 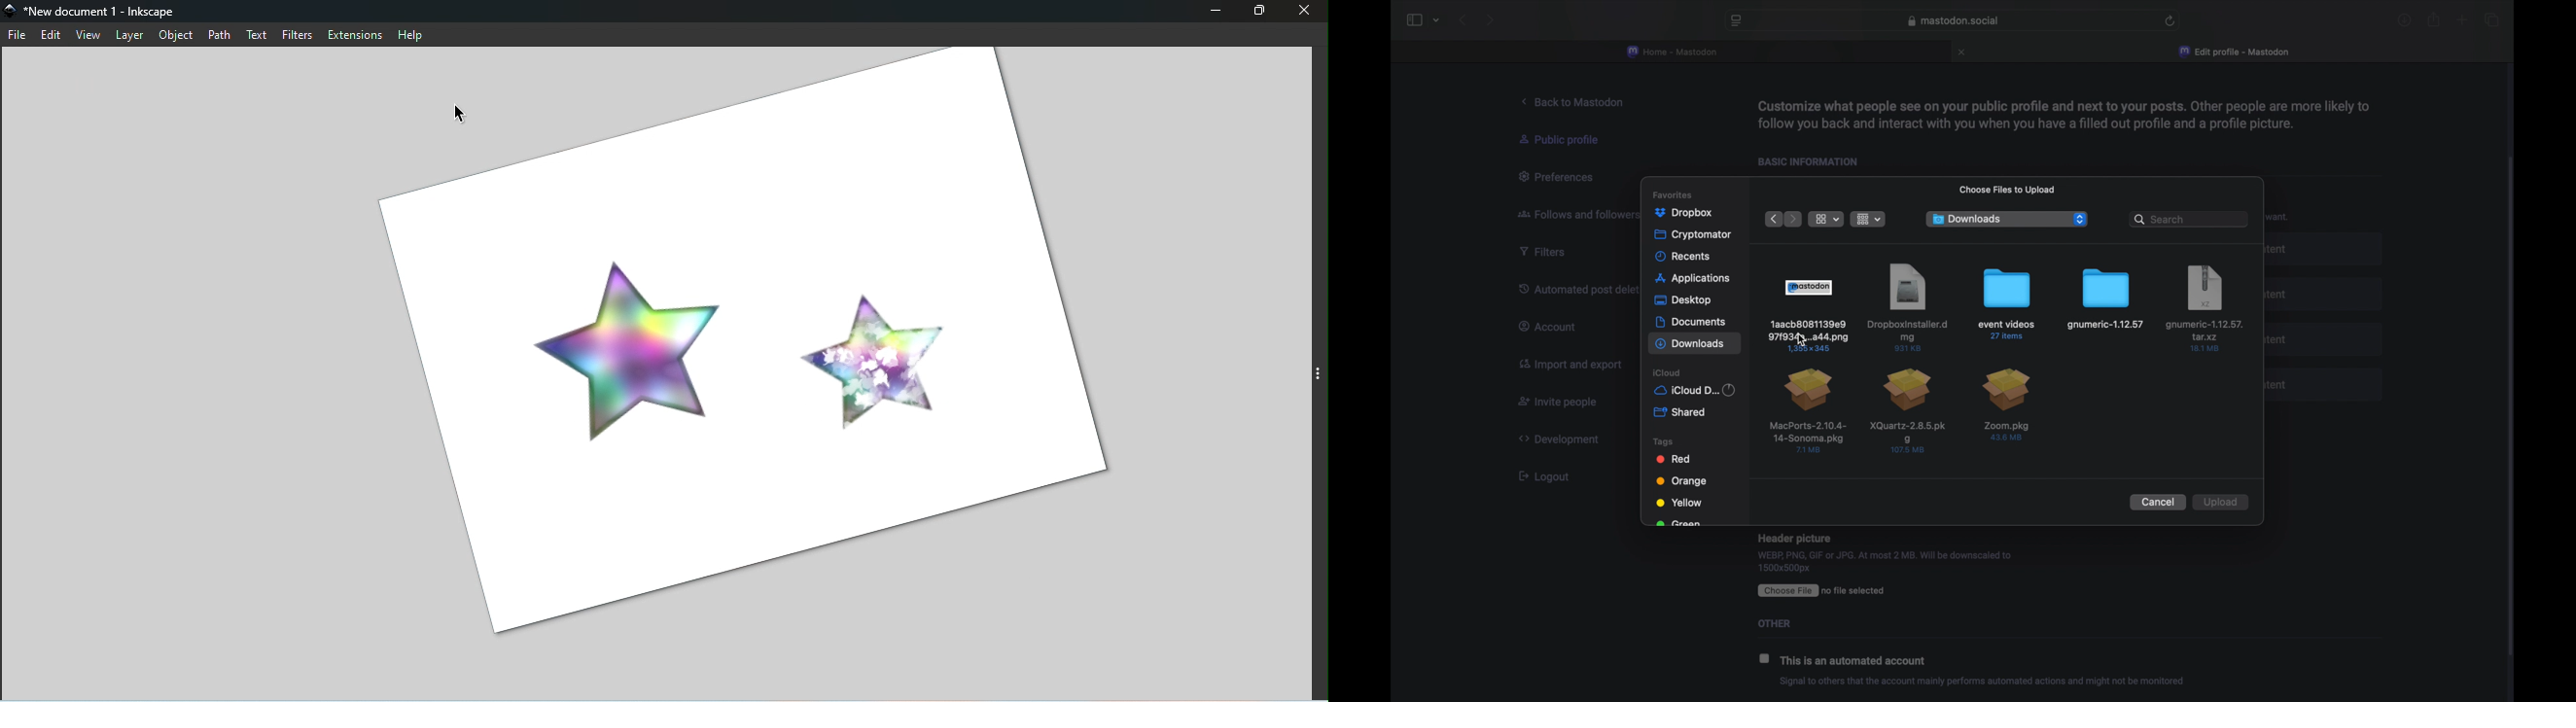 I want to click on Cursor, so click(x=460, y=118).